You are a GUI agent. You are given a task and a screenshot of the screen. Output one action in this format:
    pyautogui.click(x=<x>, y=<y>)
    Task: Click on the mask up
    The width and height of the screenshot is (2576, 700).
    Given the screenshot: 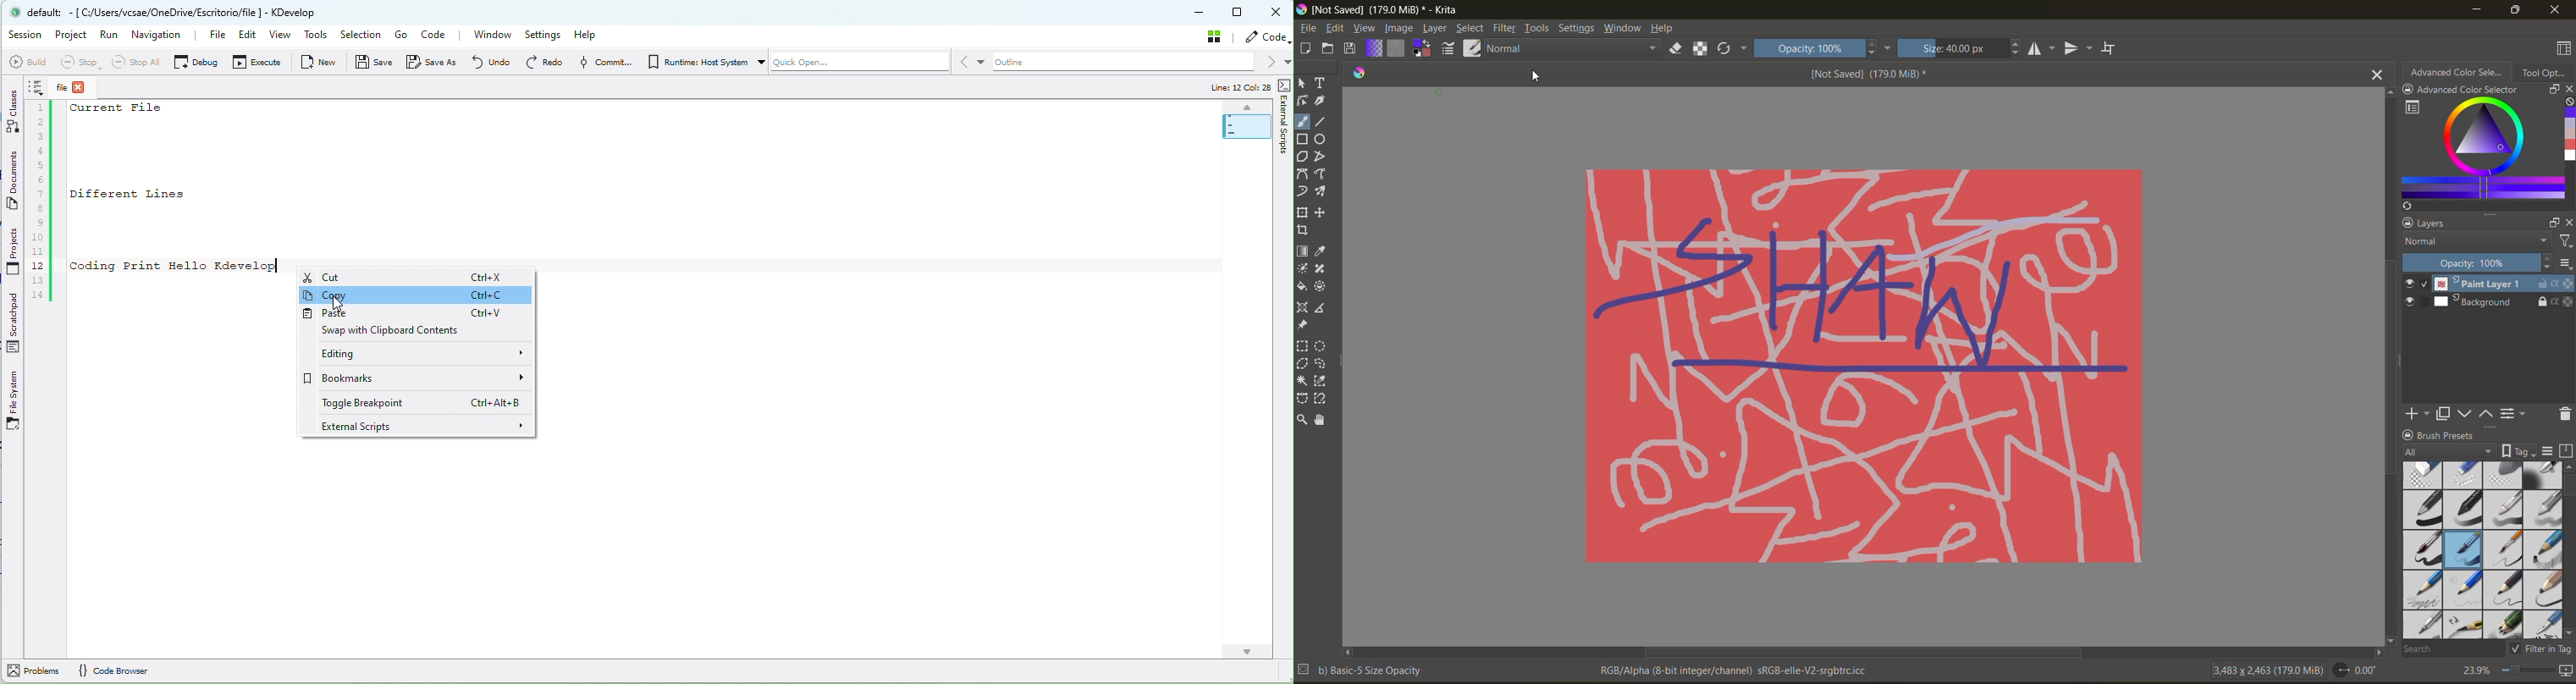 What is the action you would take?
    pyautogui.click(x=2487, y=413)
    